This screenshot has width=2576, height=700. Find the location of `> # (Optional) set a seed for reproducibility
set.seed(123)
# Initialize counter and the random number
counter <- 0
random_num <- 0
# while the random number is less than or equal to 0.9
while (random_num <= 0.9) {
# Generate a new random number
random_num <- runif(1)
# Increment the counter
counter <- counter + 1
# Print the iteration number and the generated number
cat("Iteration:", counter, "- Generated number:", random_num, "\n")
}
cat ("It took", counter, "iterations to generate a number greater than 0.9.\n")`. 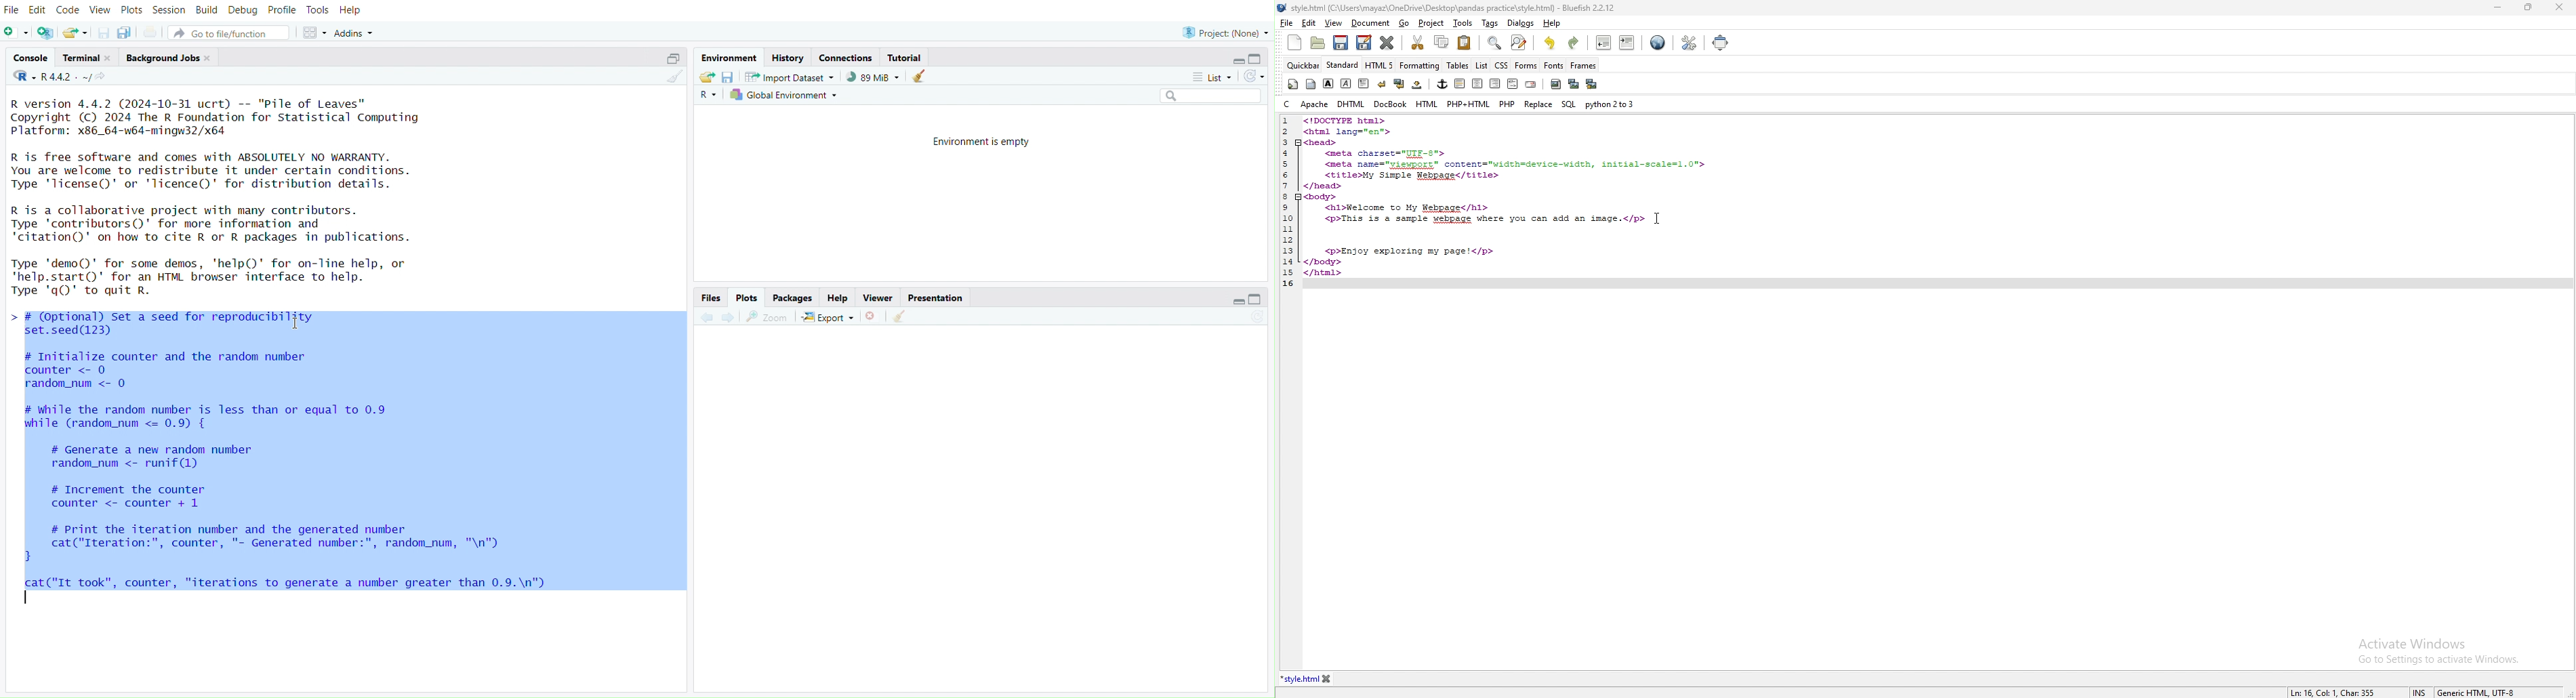

> # (Optional) set a seed for reproducibility
set.seed(123)
# Initialize counter and the random number
counter <- 0
random_num <- 0
# while the random number is less than or equal to 0.9
while (random_num <= 0.9) {
# Generate a new random number
random_num <- runif(1)
# Increment the counter
counter <- counter + 1
# Print the iteration number and the generated number
cat("Iteration:", counter, "- Generated number:", random_num, "\n")
}
cat ("It took", counter, "iterations to generate a number greater than 0.9.\n") is located at coordinates (348, 452).